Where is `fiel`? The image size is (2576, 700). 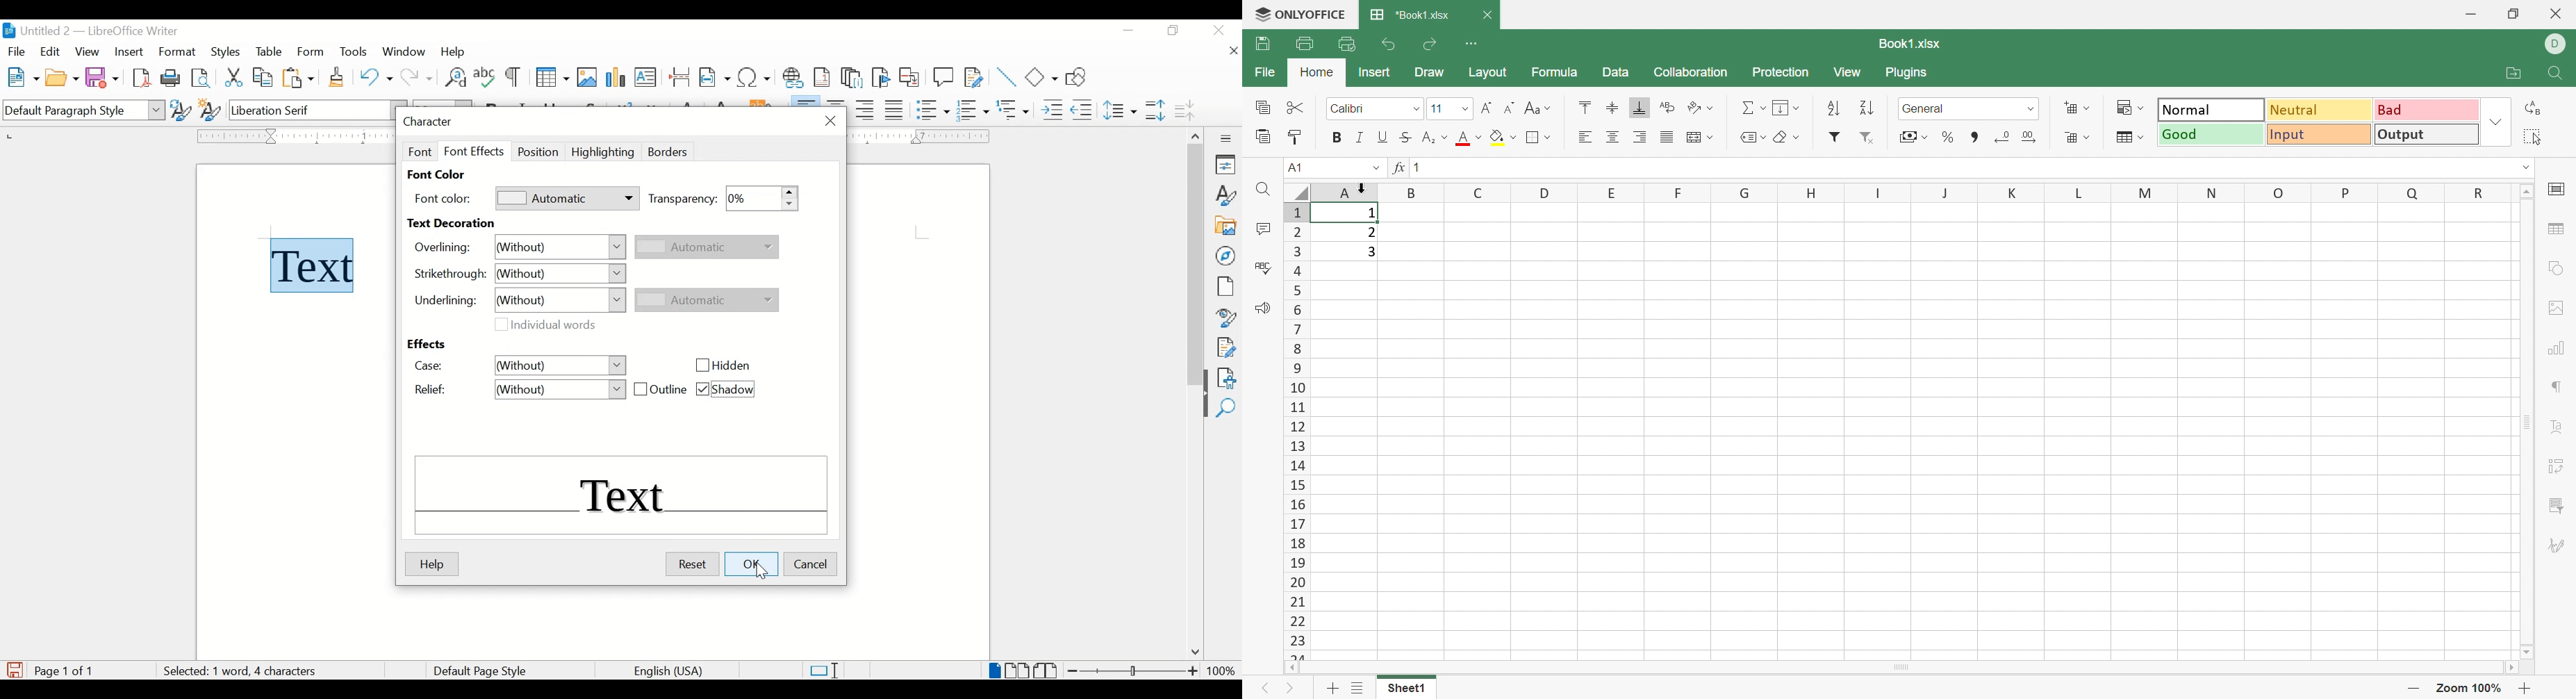 fiel is located at coordinates (17, 52).